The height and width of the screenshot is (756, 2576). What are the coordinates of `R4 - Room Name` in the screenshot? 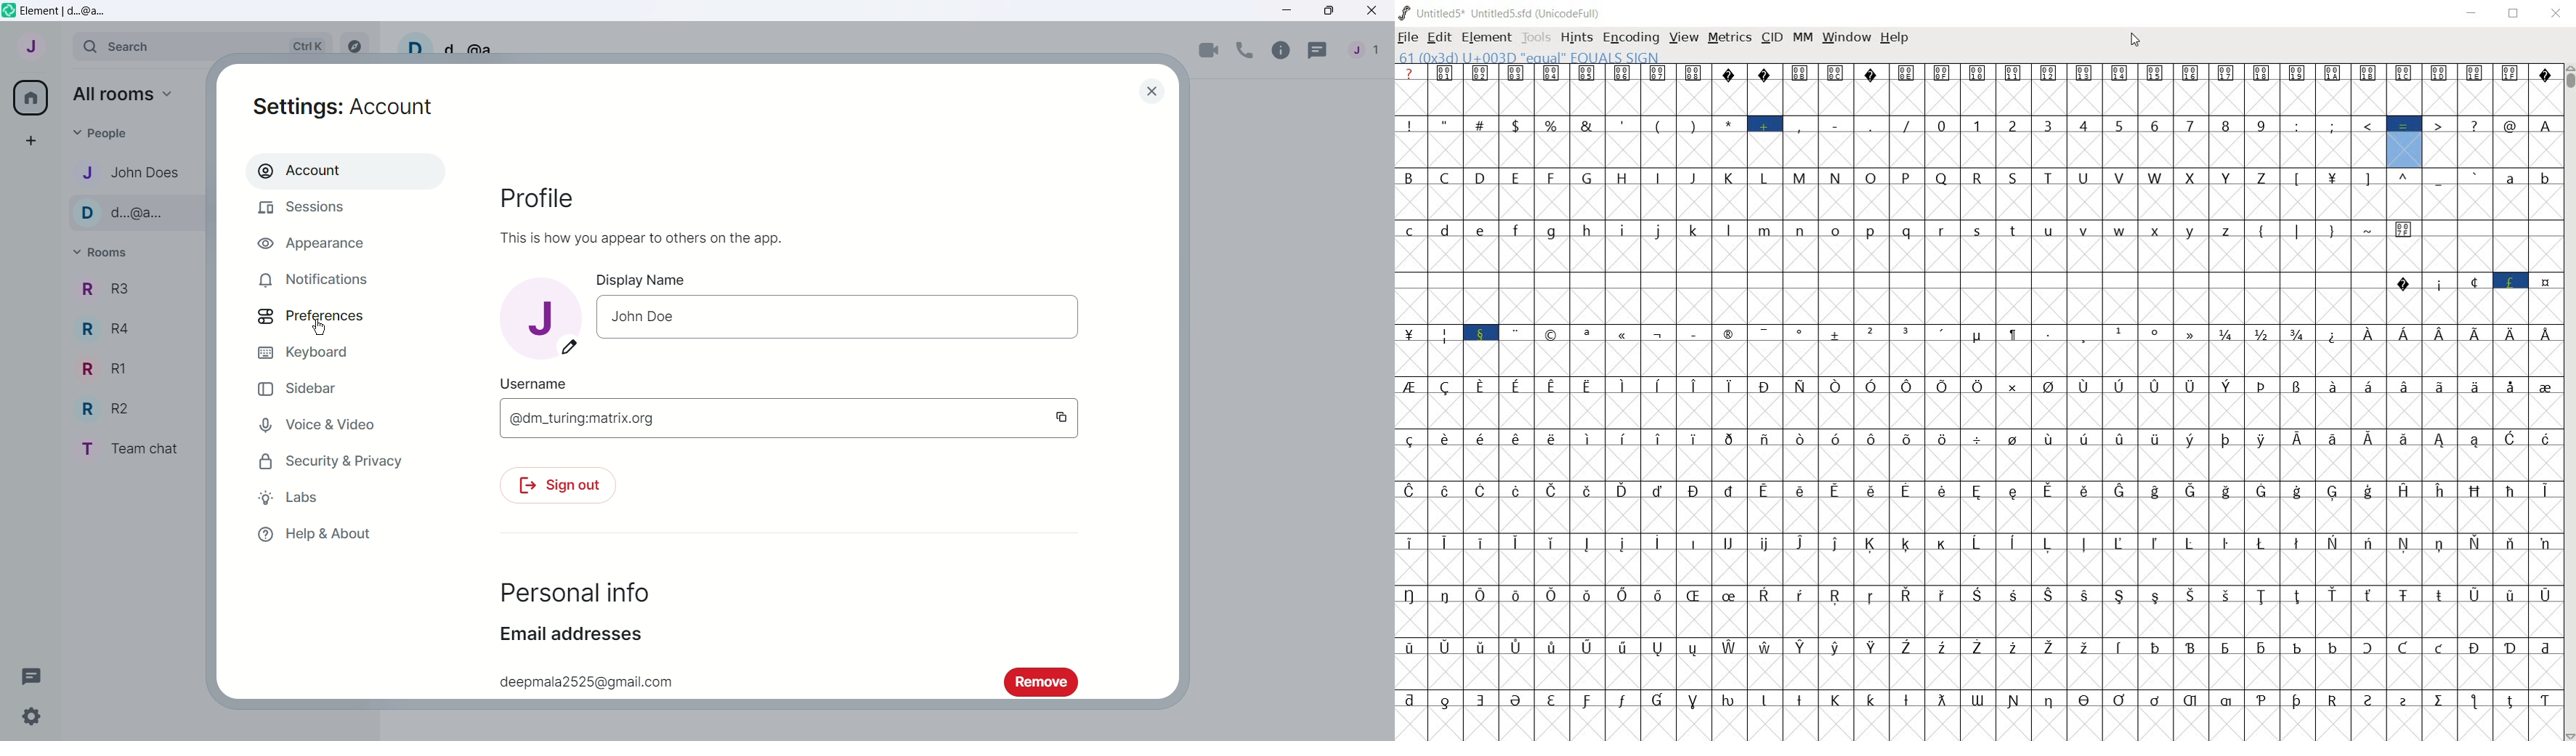 It's located at (110, 331).